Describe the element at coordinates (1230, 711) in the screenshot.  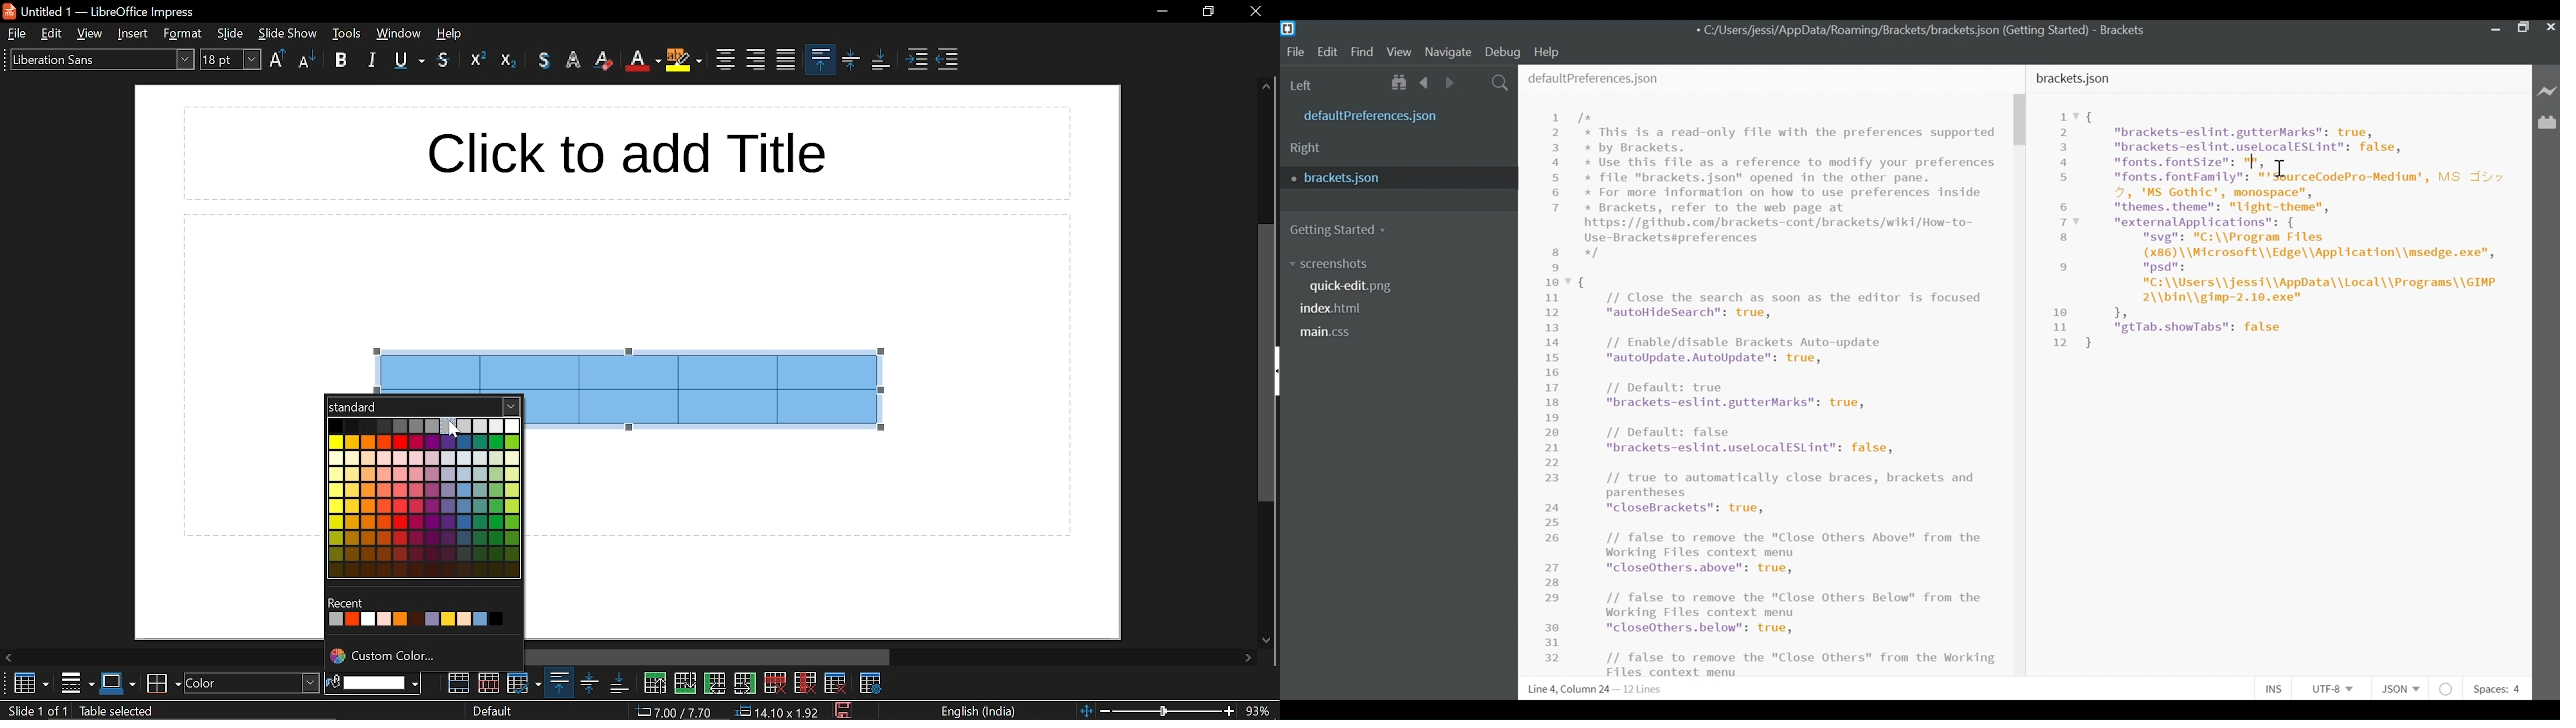
I see `zoom in` at that location.